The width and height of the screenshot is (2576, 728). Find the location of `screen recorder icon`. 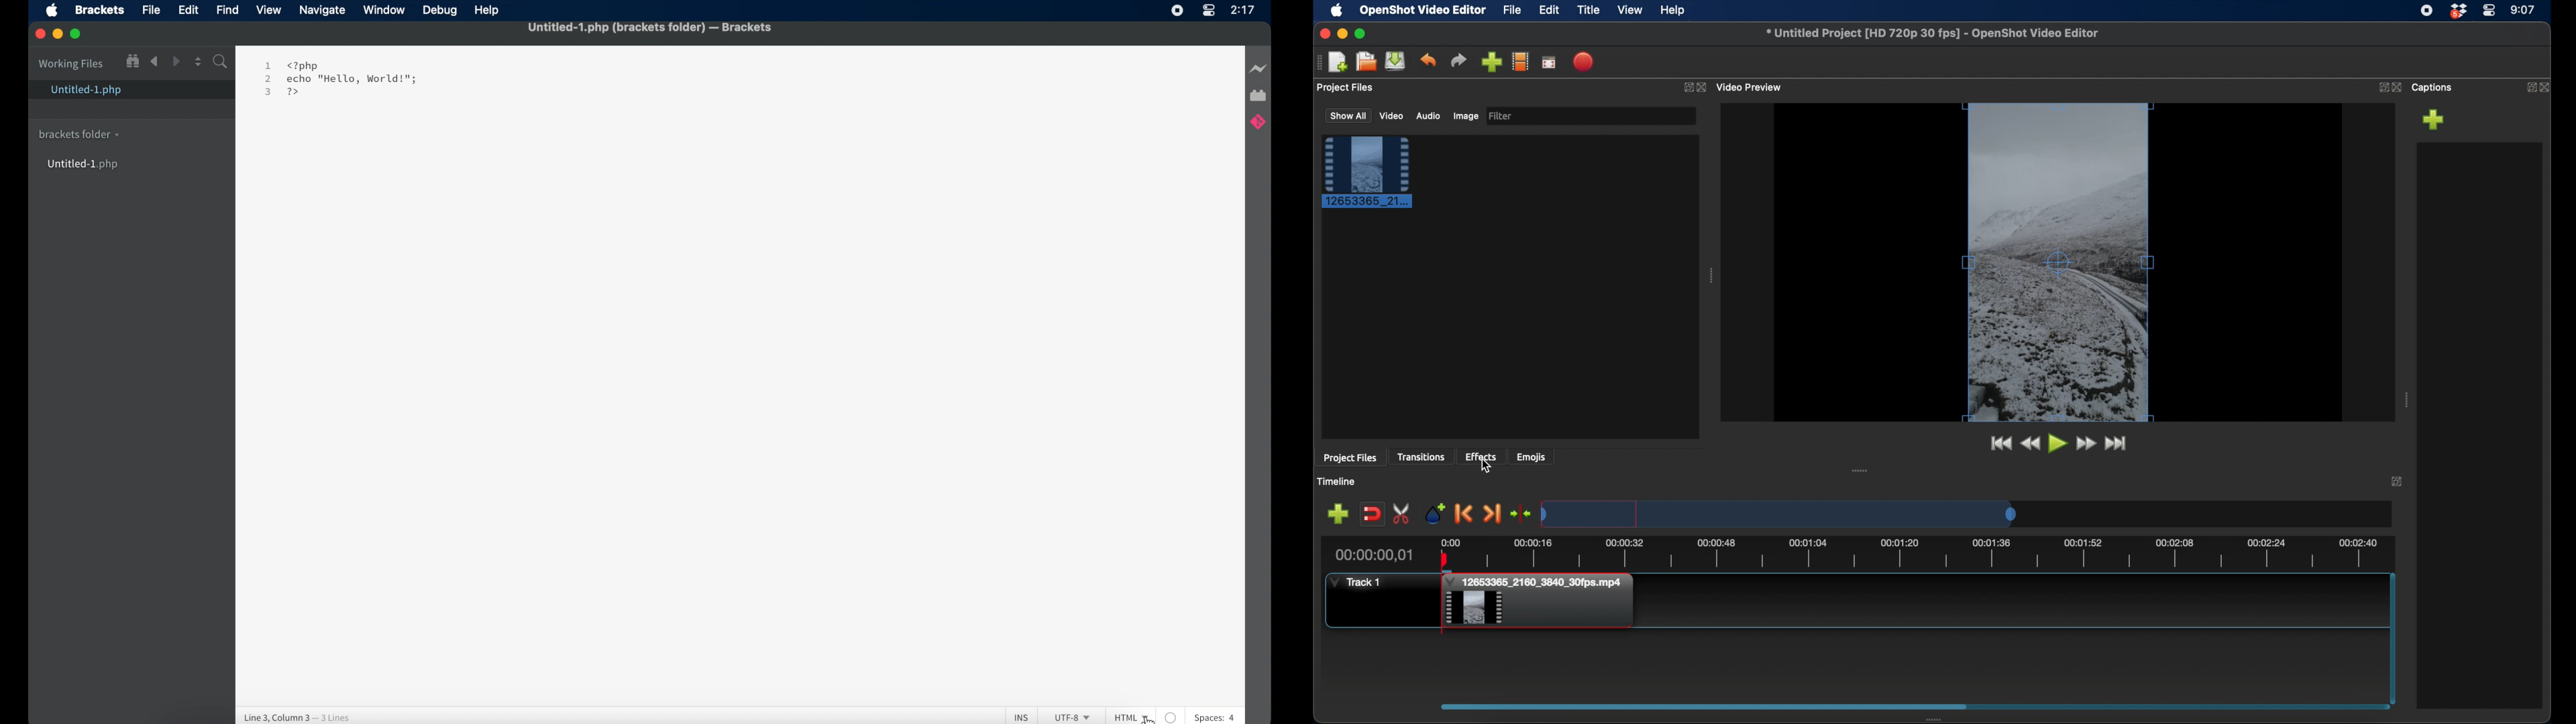

screen recorder icon is located at coordinates (2426, 11).